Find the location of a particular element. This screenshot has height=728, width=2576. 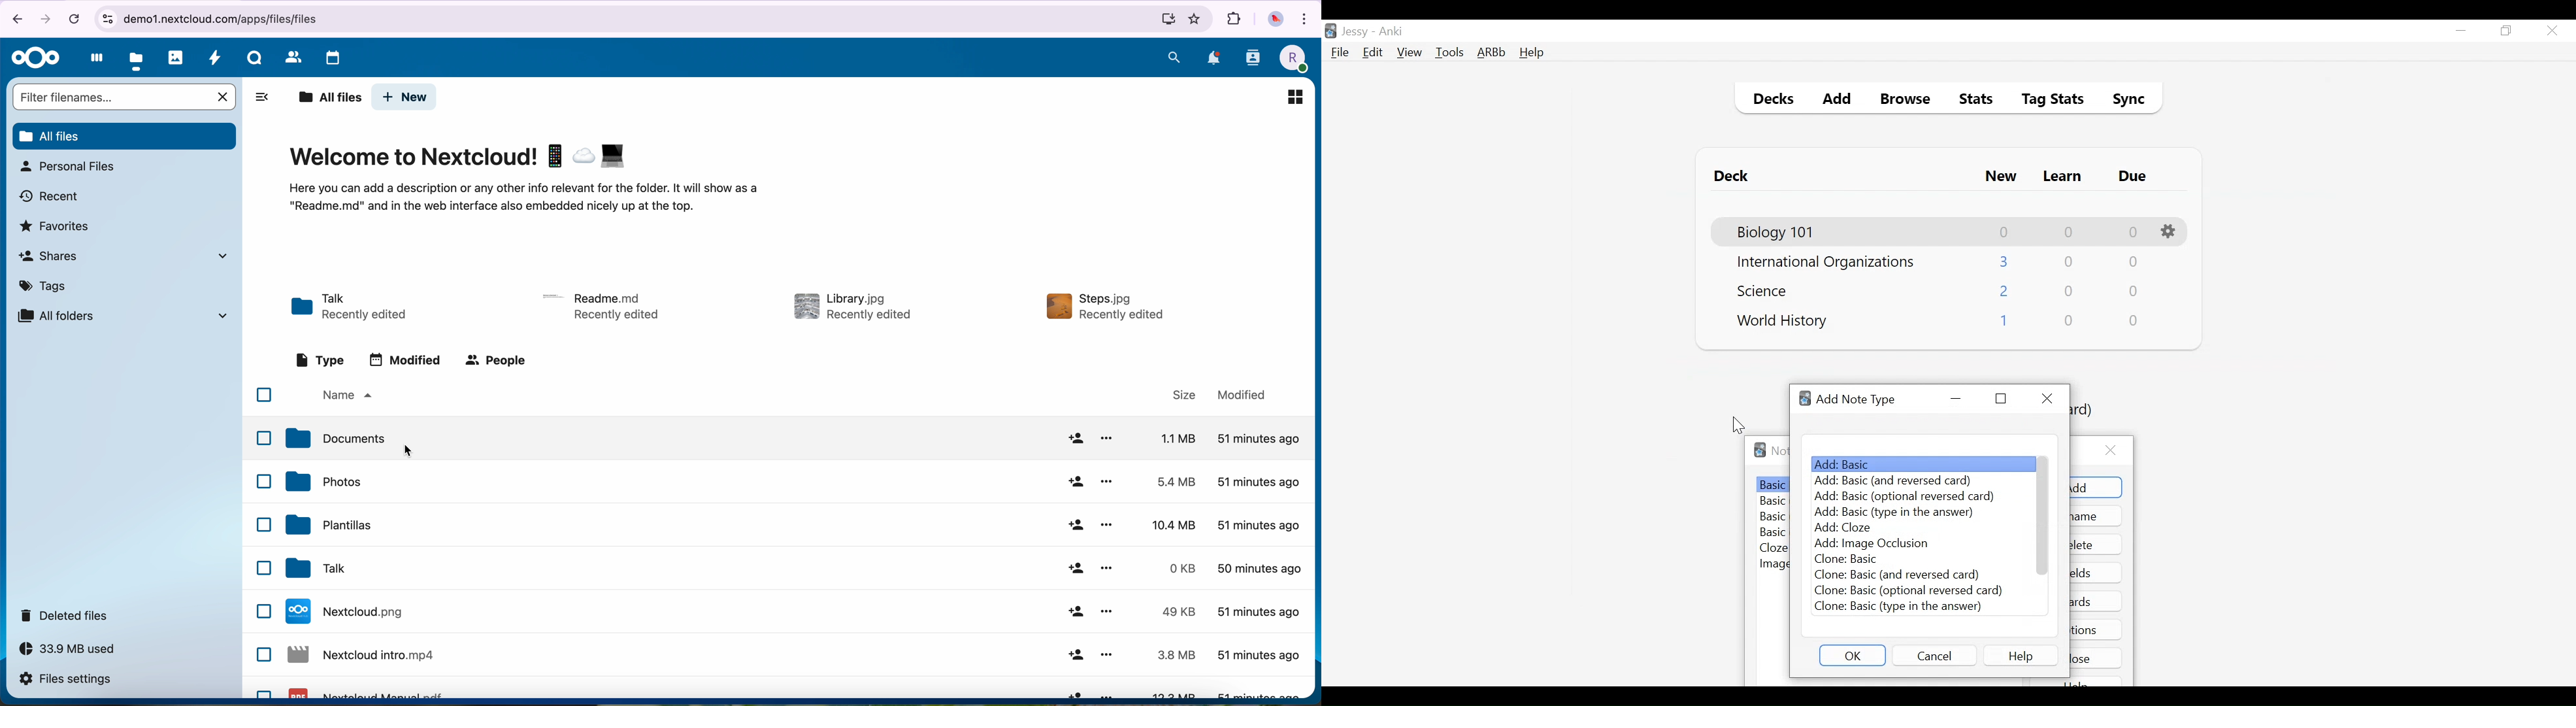

Advanced Review Button bar is located at coordinates (1492, 52).